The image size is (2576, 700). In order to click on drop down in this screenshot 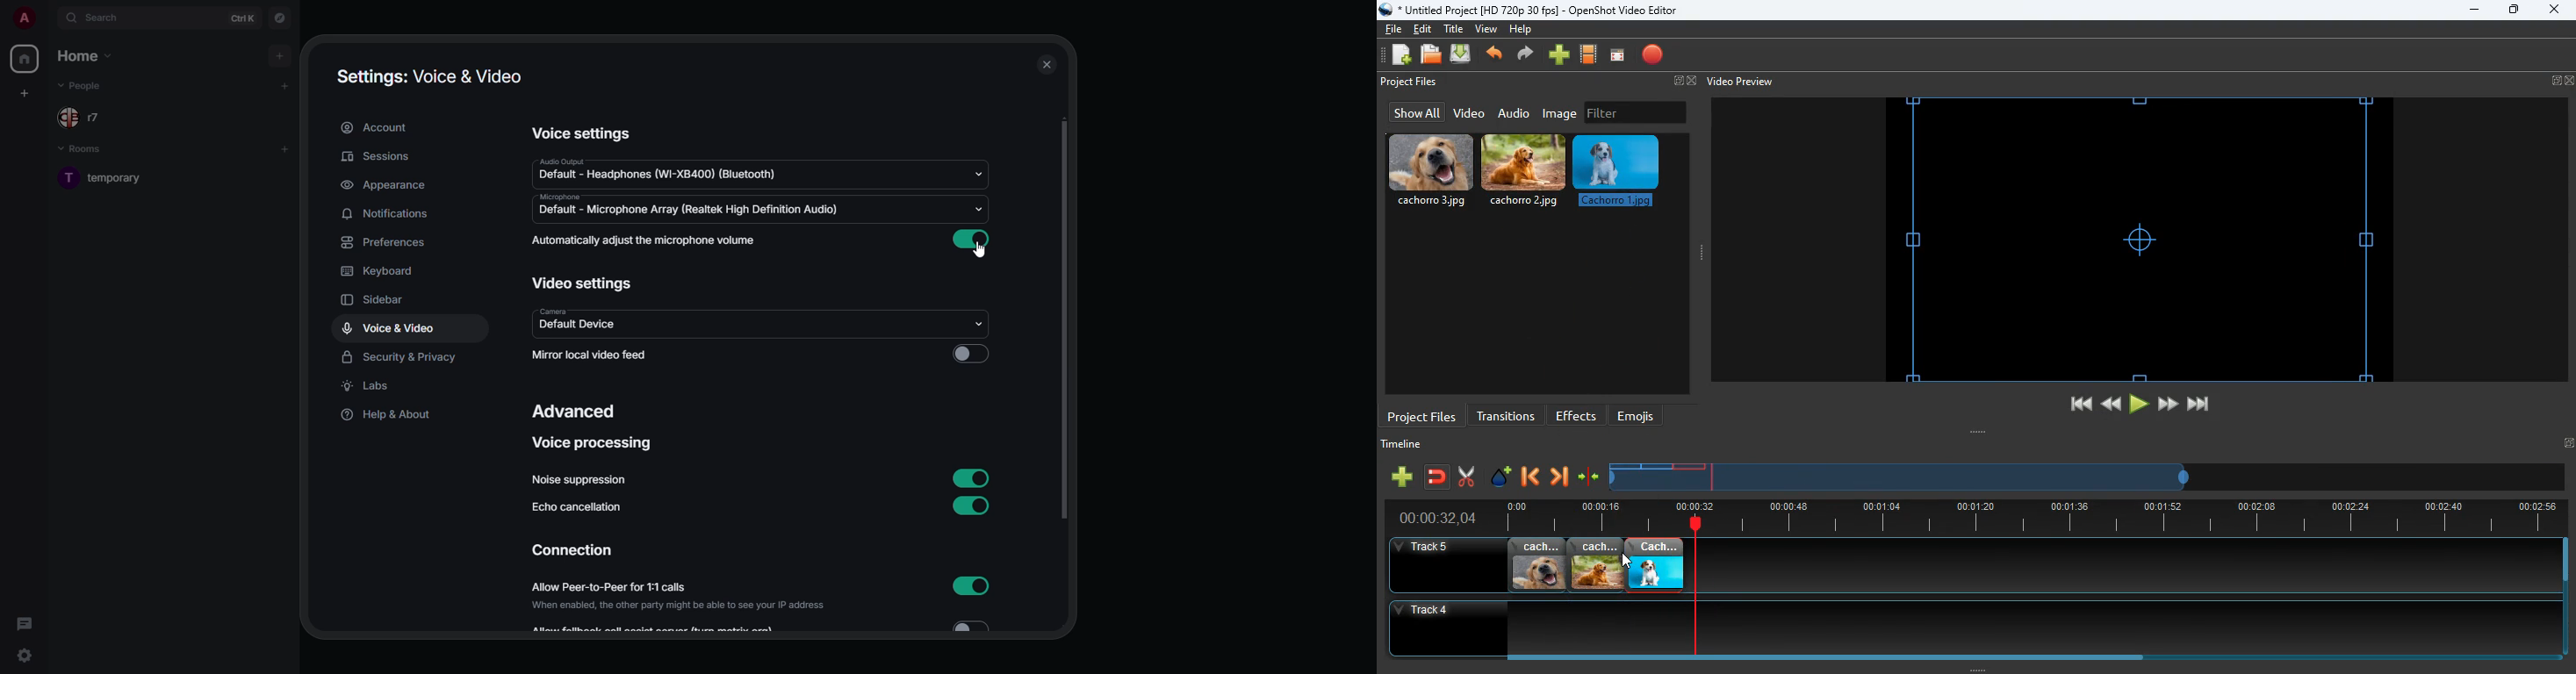, I will do `click(979, 209)`.